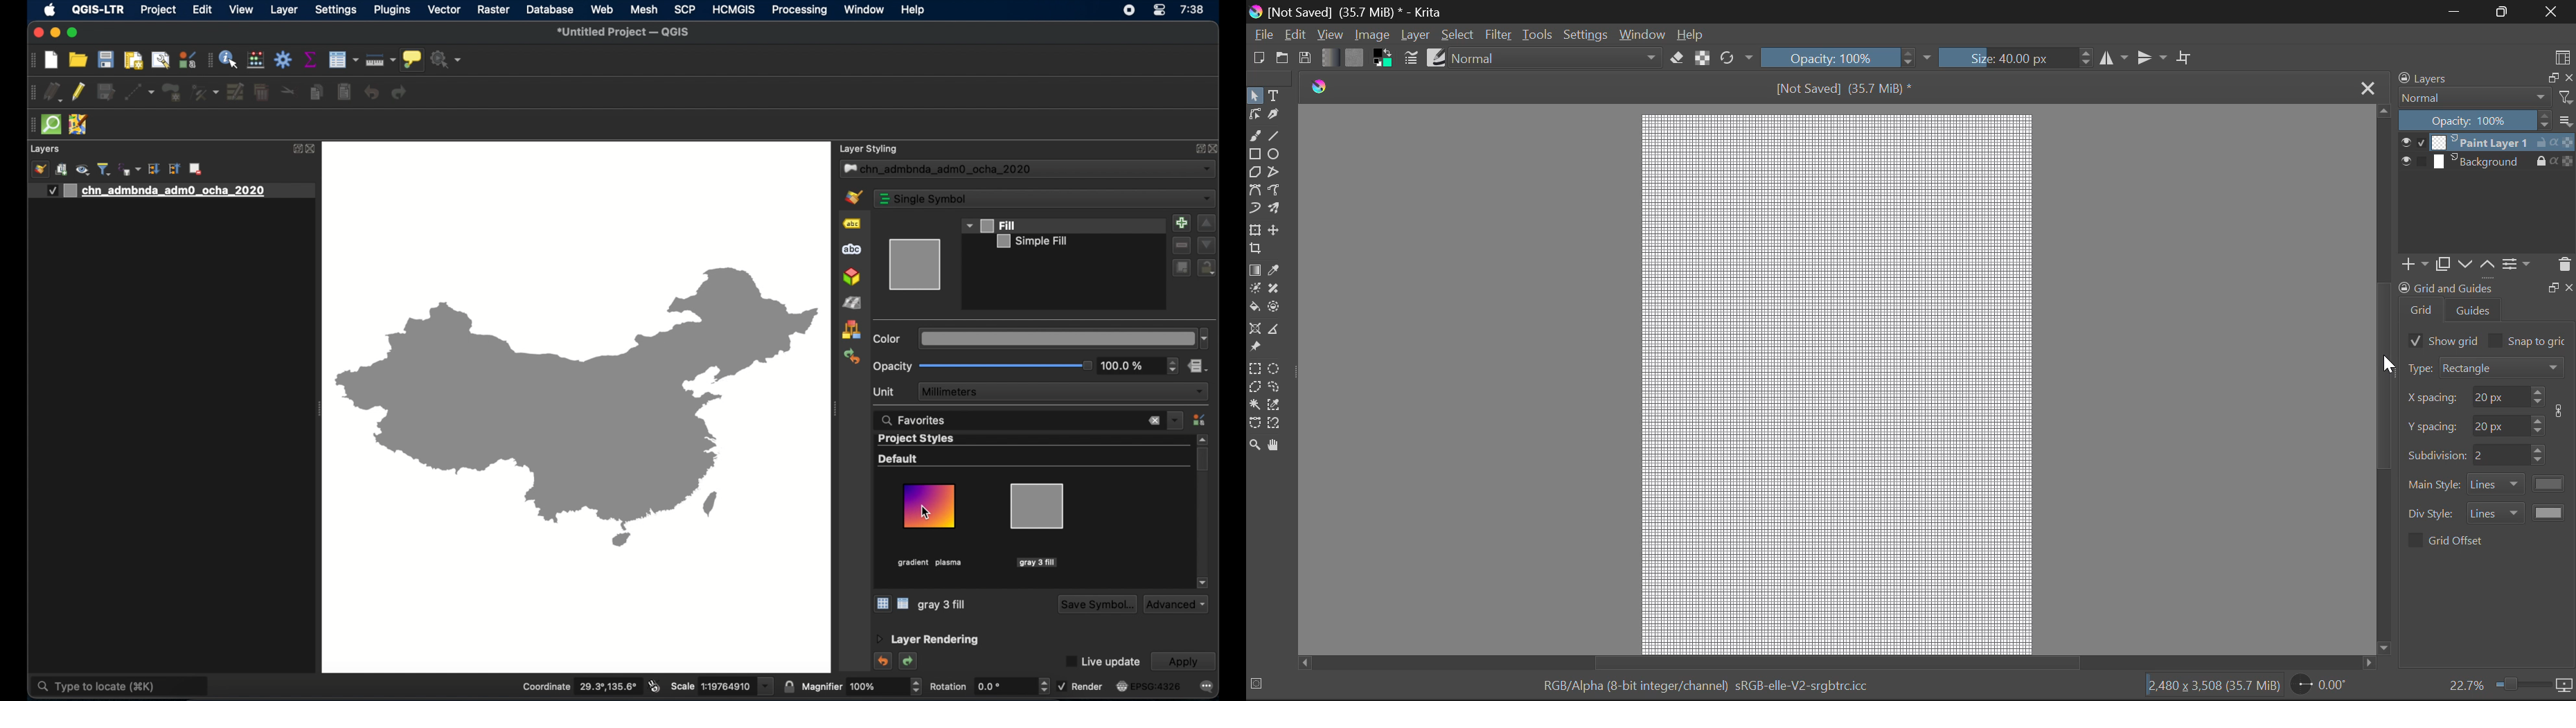 The height and width of the screenshot is (728, 2576). What do you see at coordinates (2433, 398) in the screenshot?
I see `spacing x` at bounding box center [2433, 398].